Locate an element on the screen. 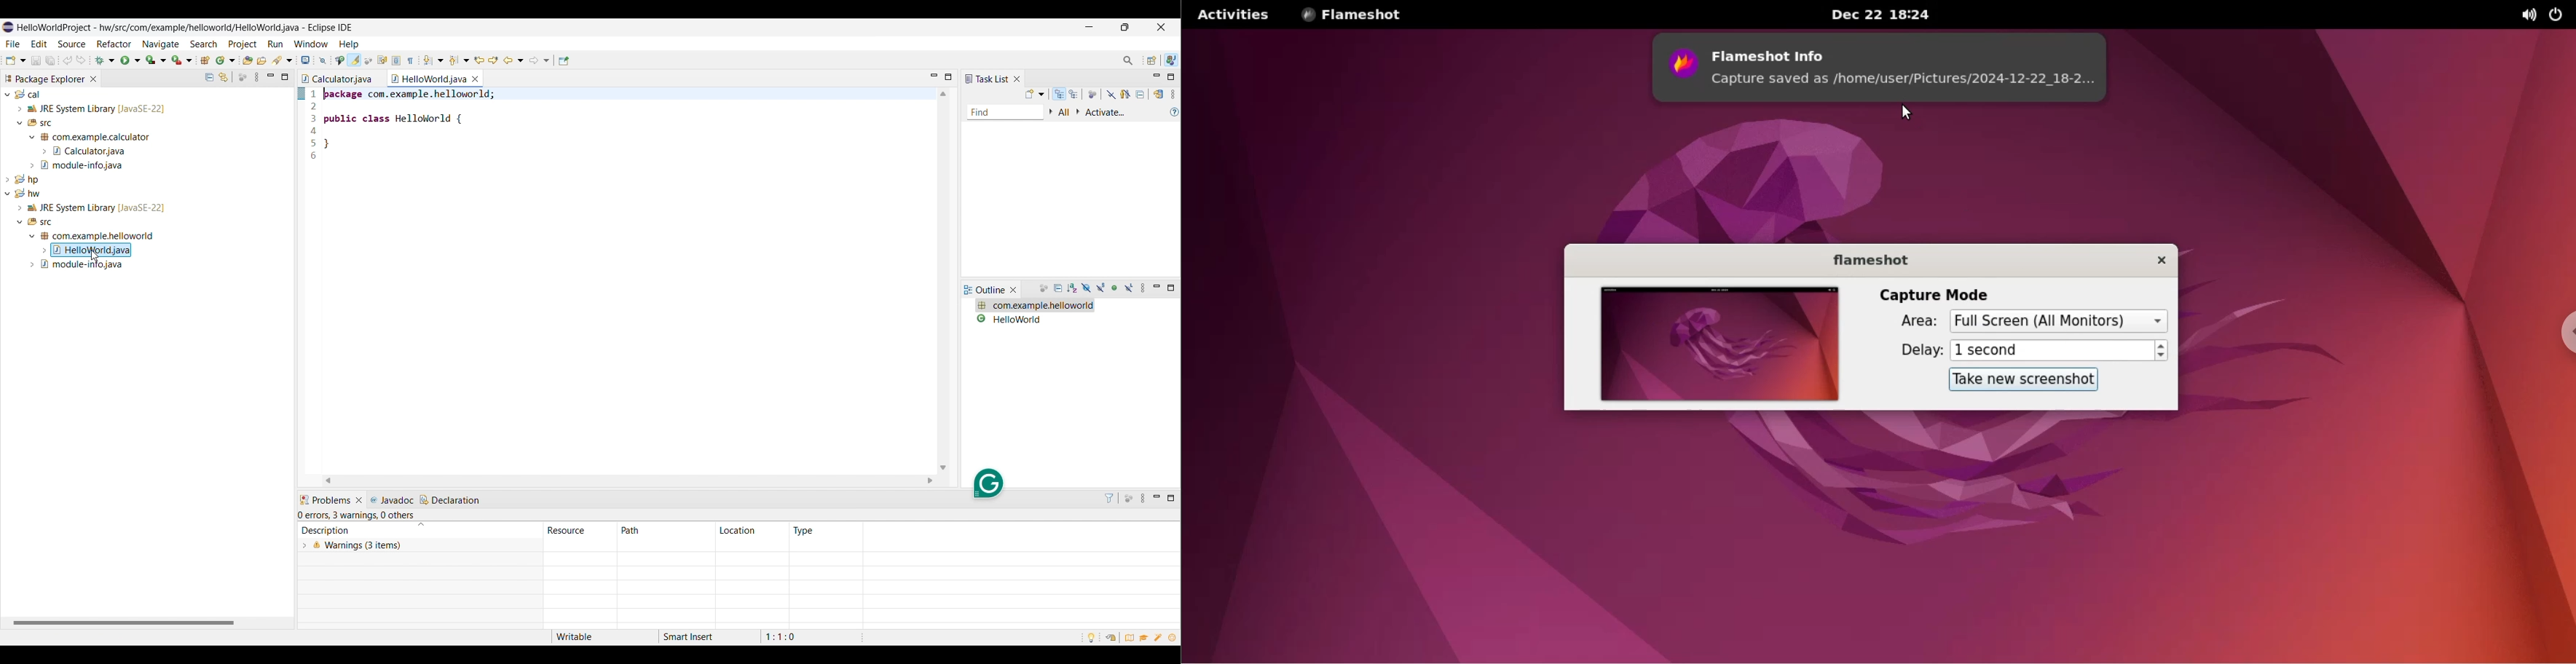  External tool options is located at coordinates (182, 60).